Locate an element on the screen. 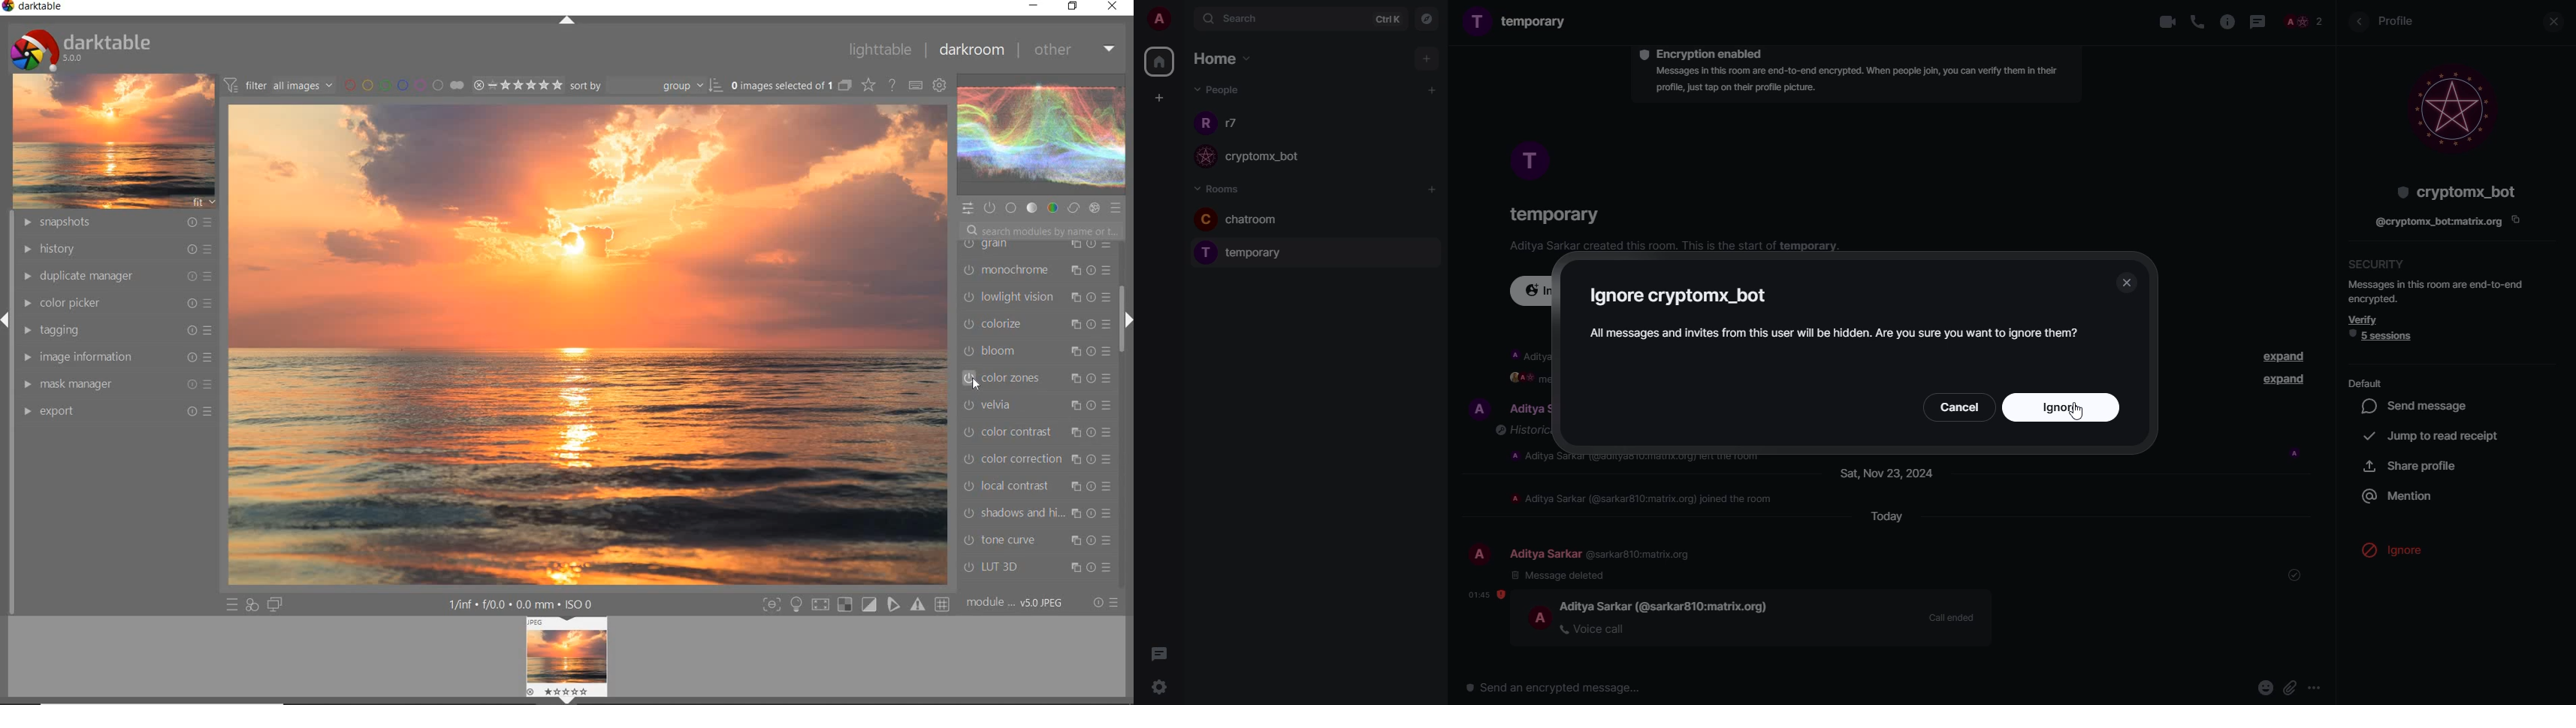 This screenshot has width=2576, height=728. SORT is located at coordinates (645, 86).